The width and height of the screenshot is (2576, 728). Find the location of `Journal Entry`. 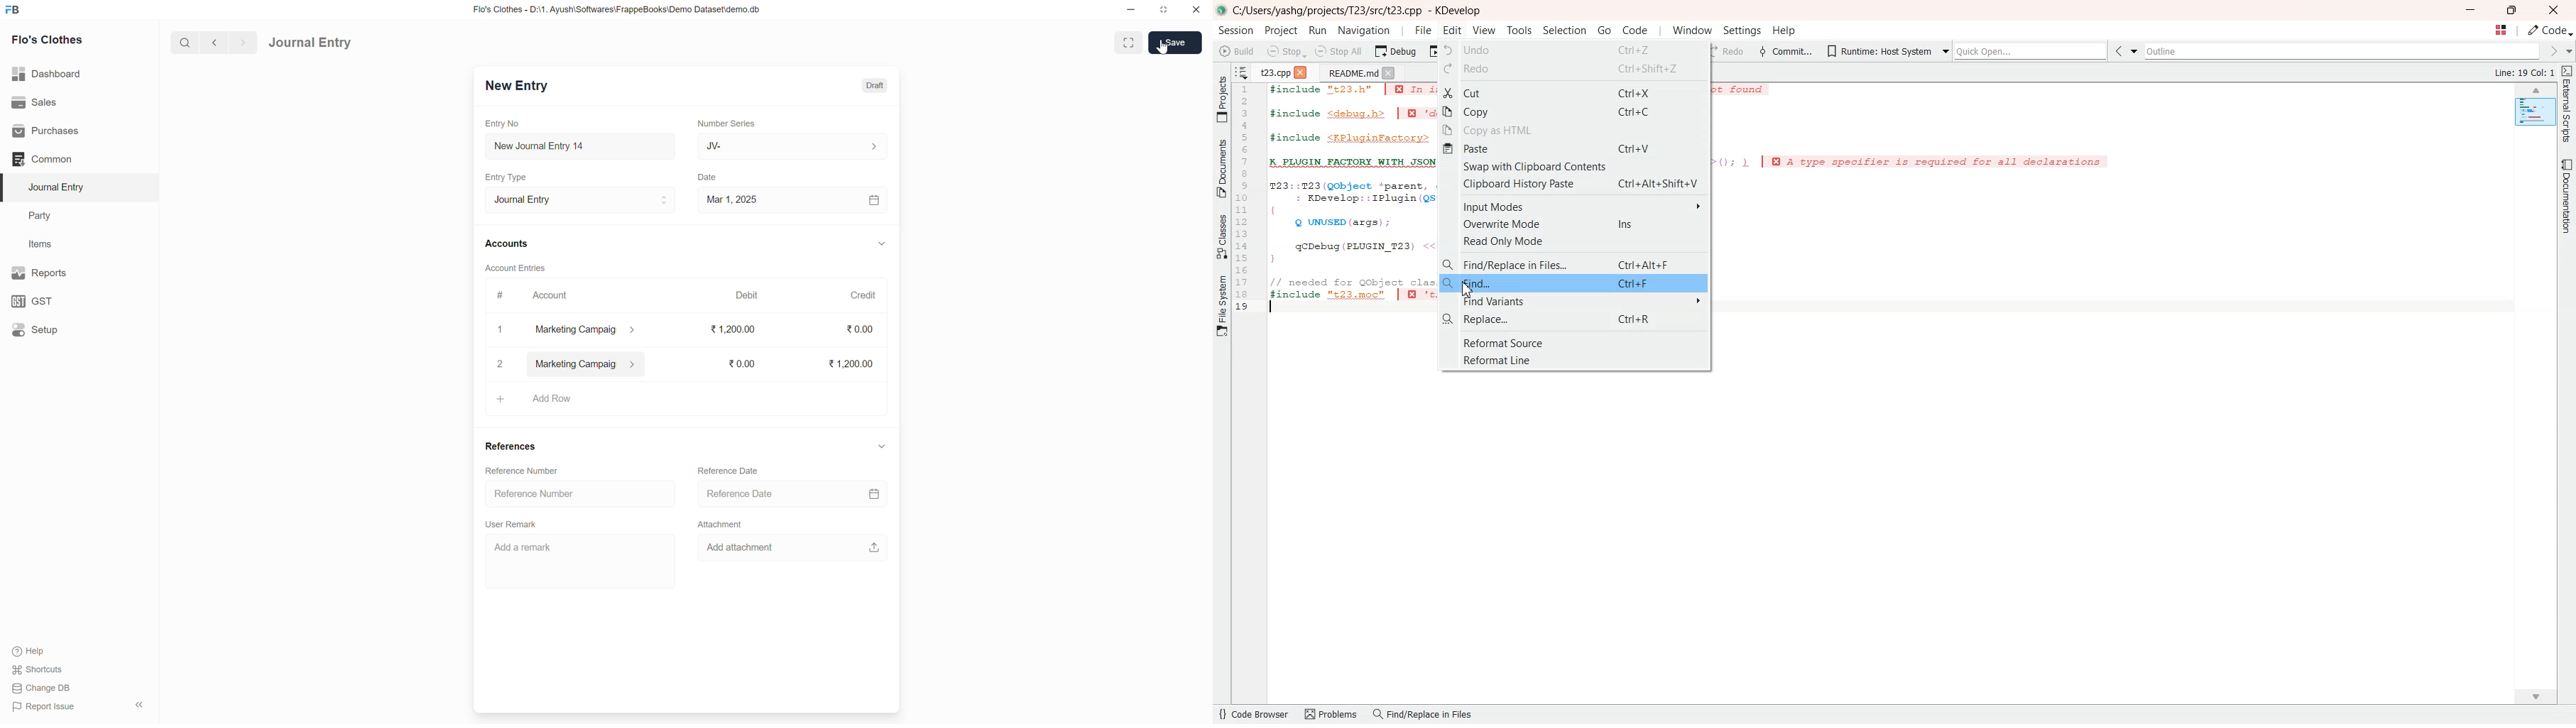

Journal Entry is located at coordinates (581, 199).